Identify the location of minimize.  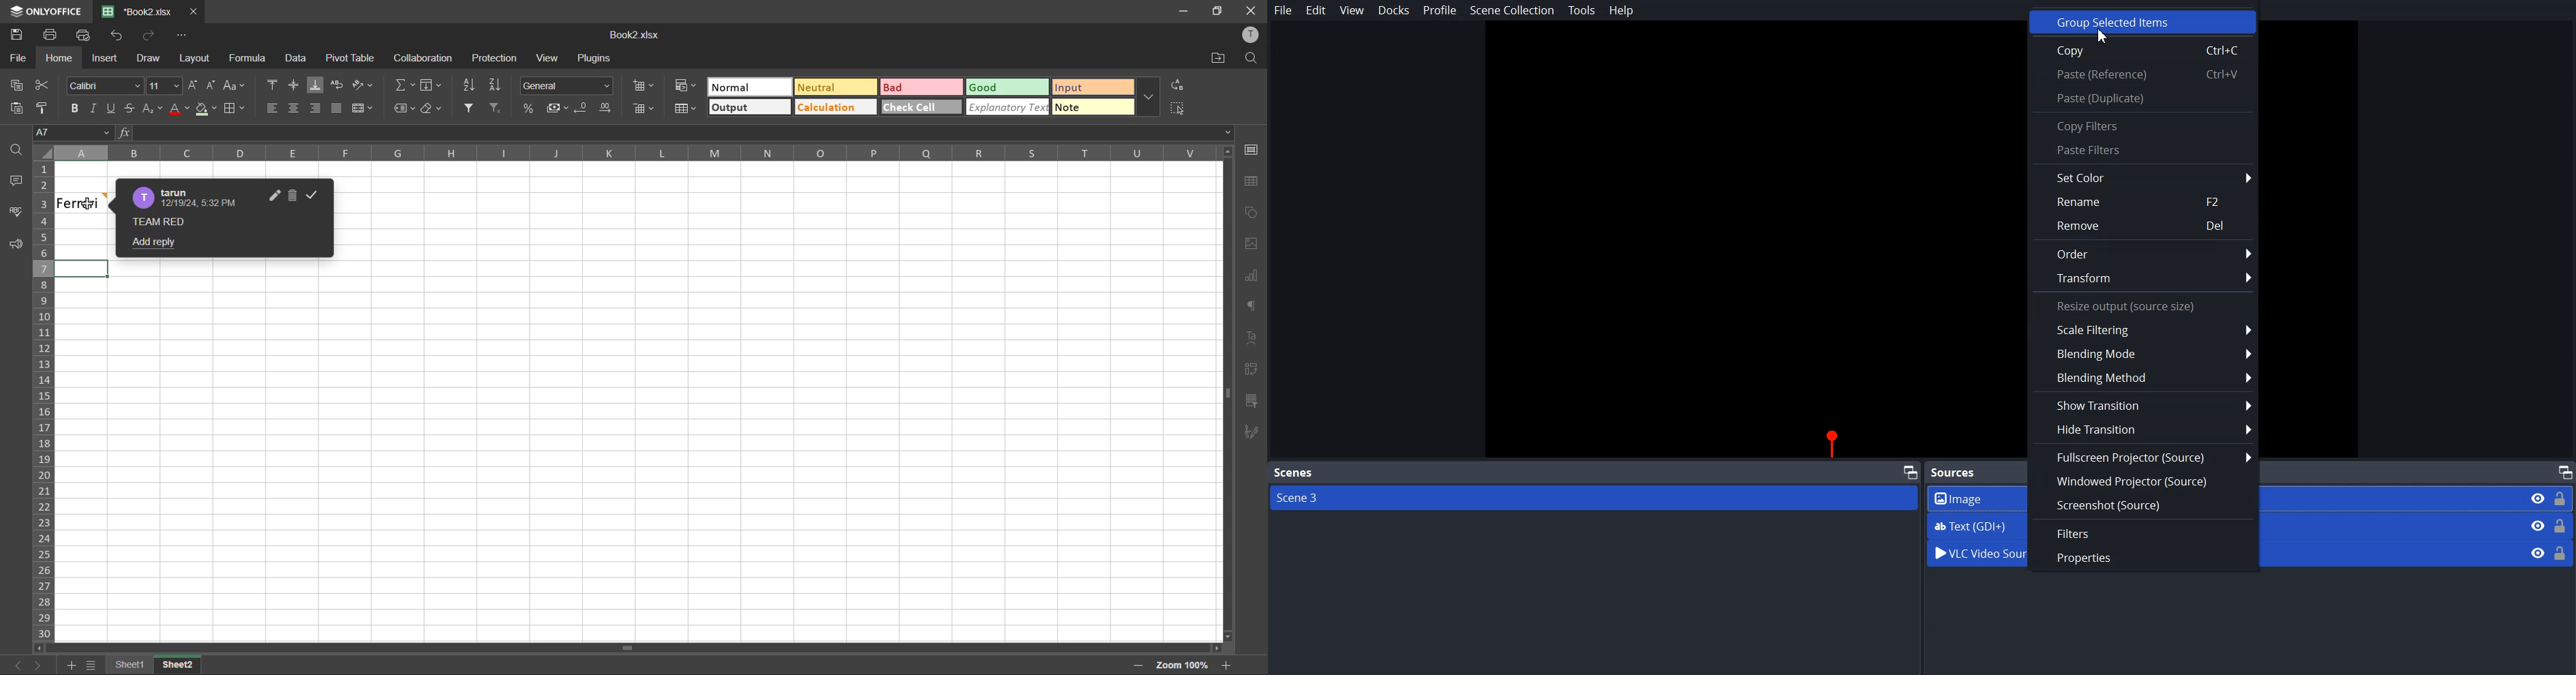
(1185, 11).